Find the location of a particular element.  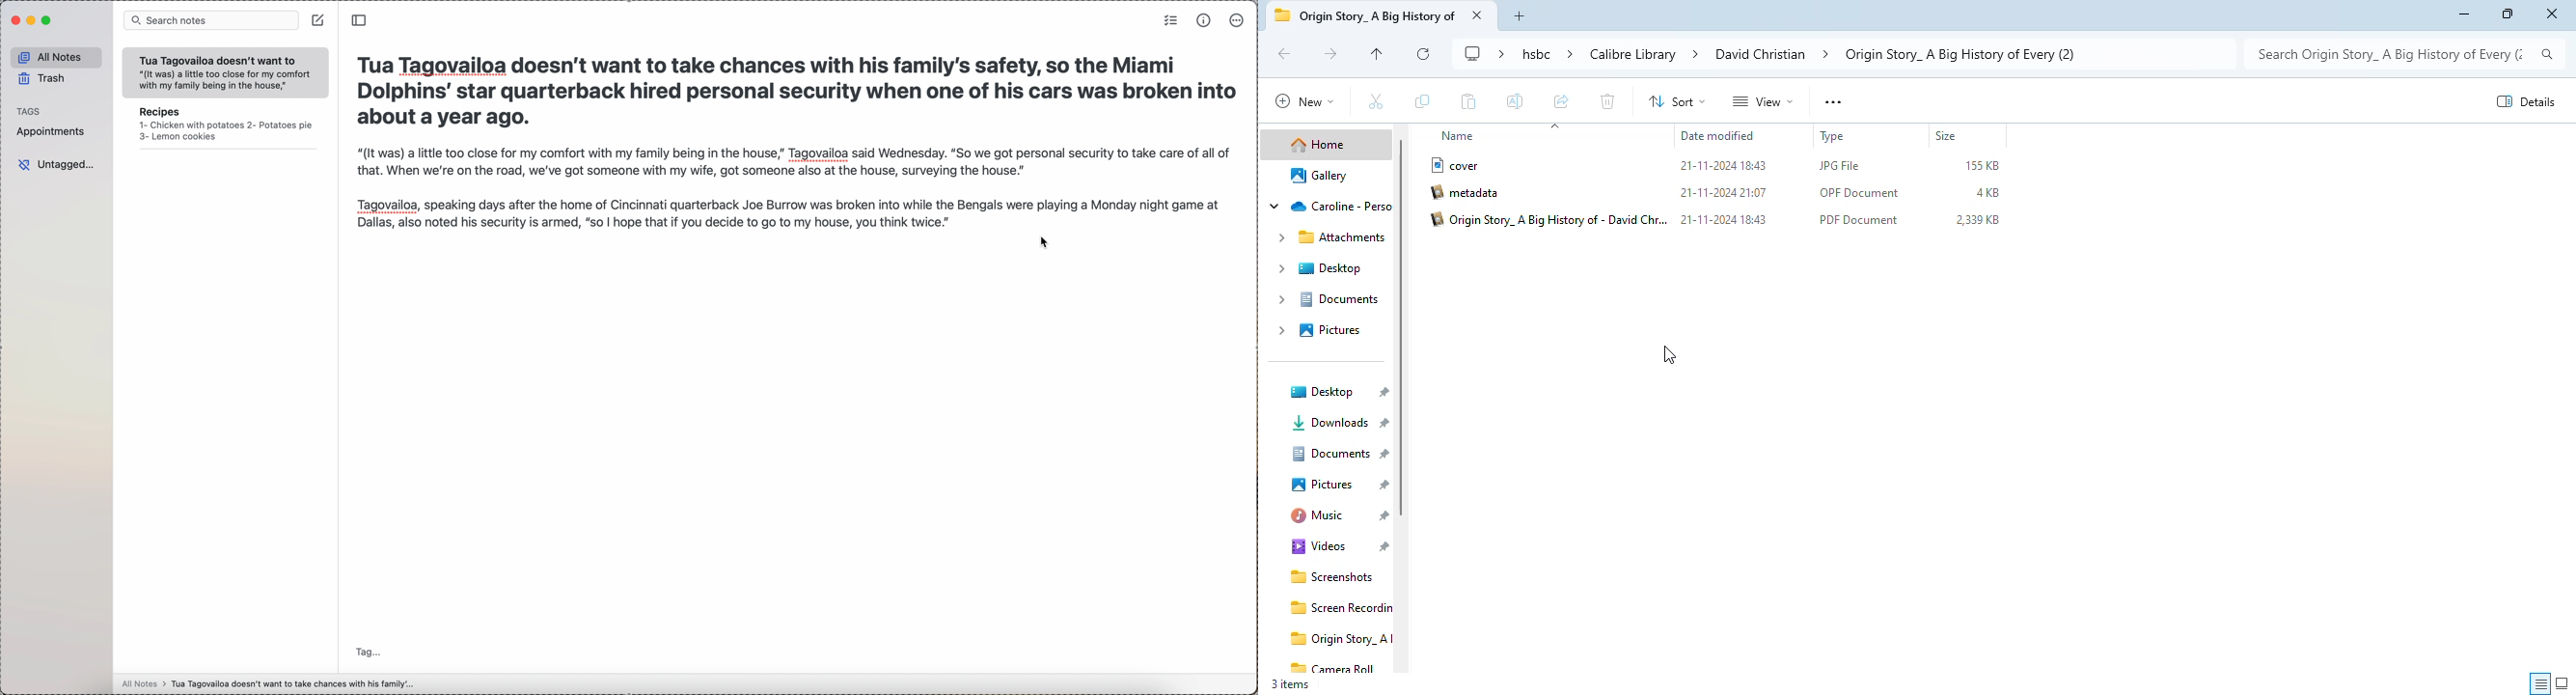

modified date & time is located at coordinates (1726, 167).